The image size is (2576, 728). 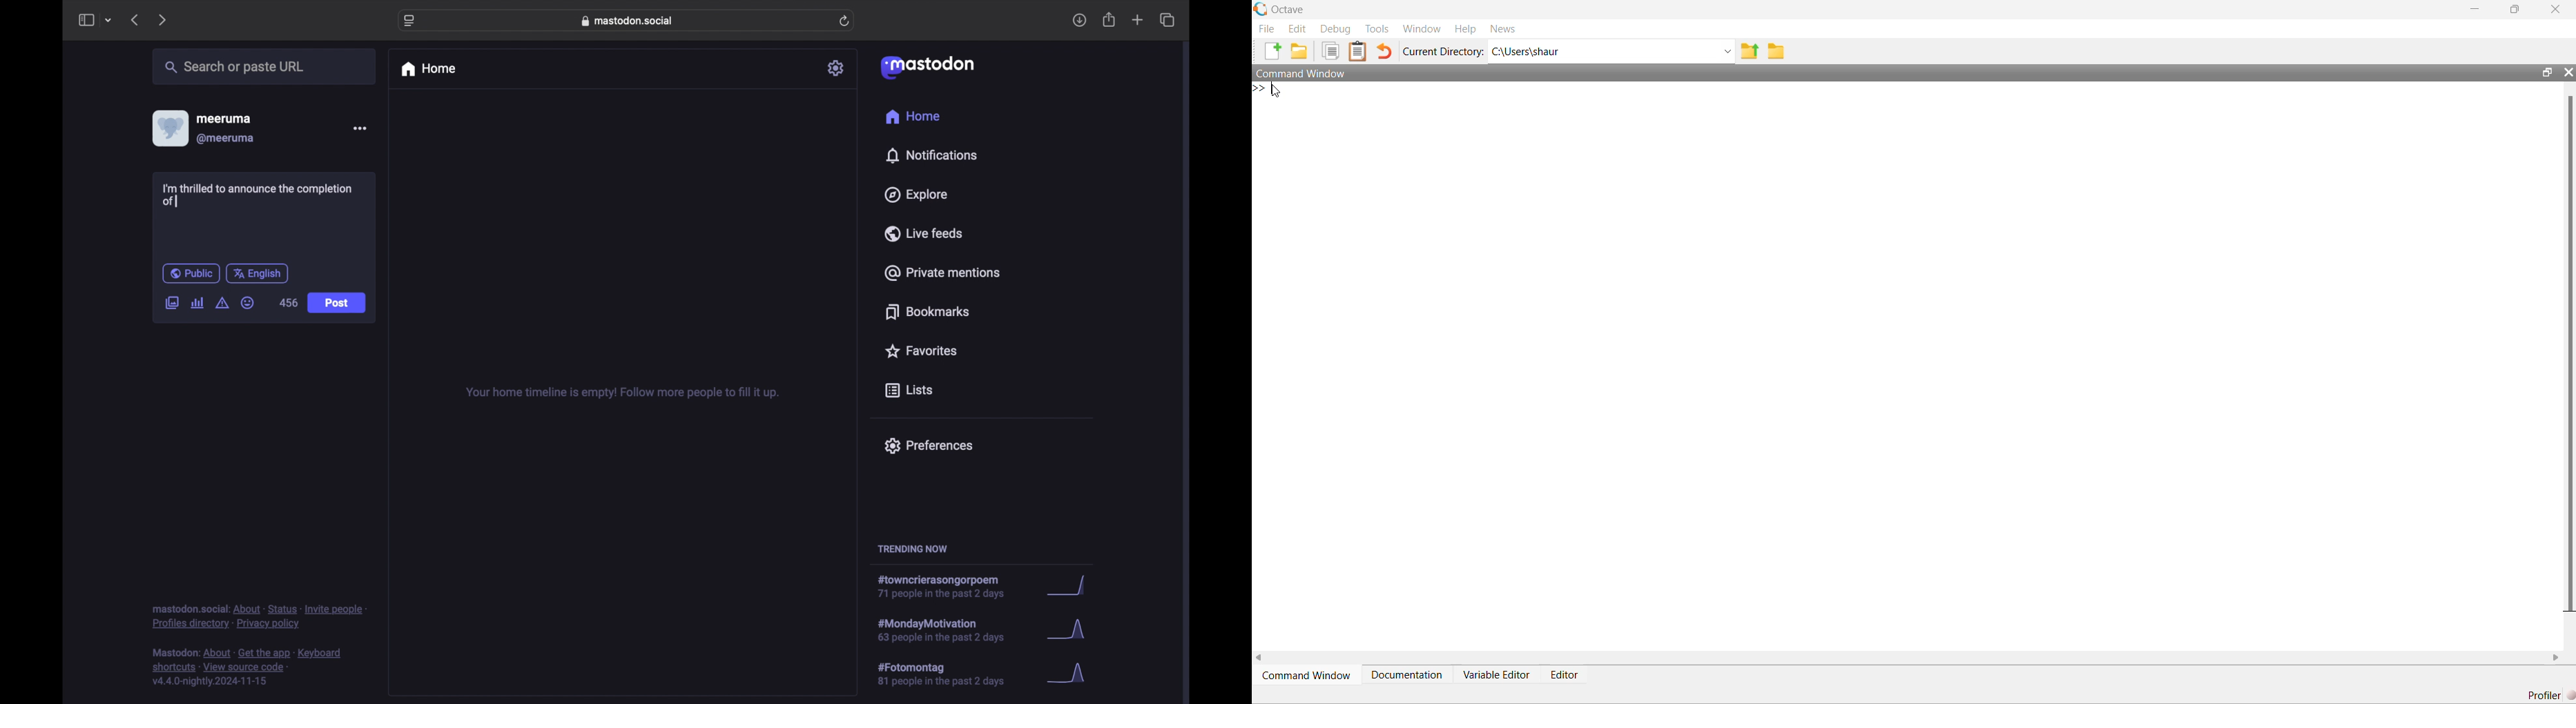 I want to click on minimise, so click(x=2475, y=8).